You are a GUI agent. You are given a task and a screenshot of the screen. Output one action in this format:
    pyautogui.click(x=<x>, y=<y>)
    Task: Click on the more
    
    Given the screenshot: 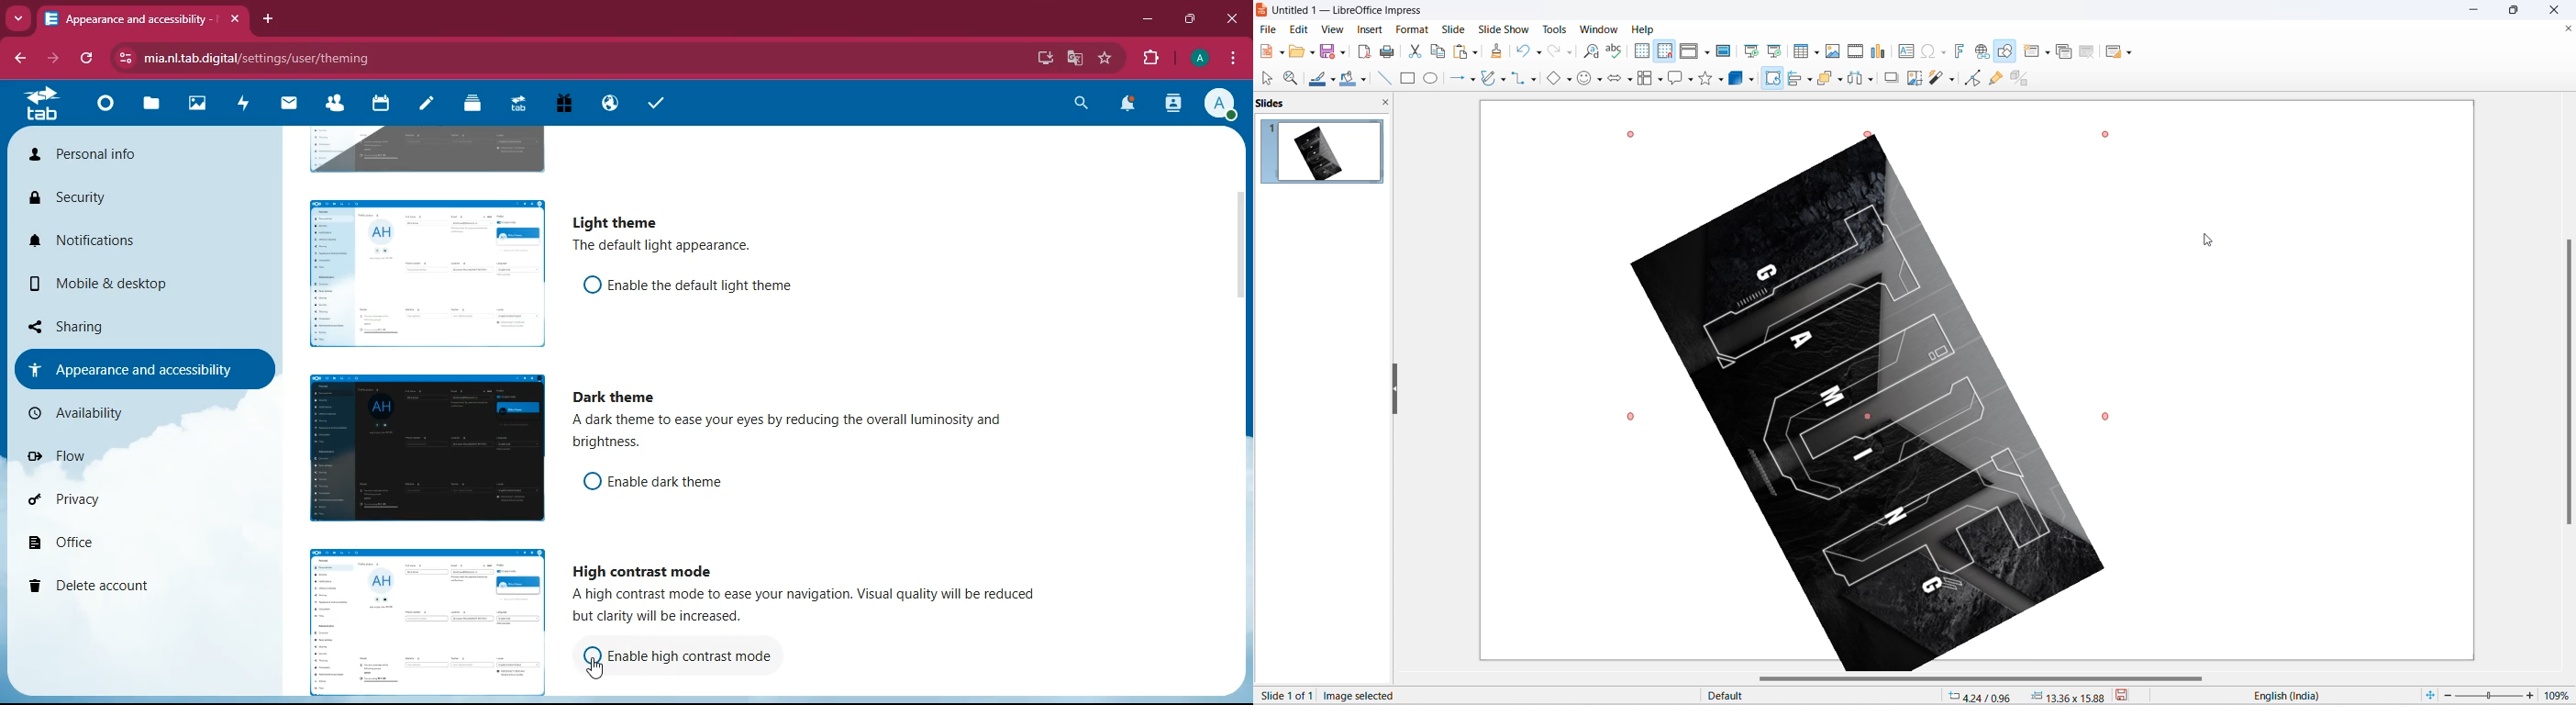 What is the action you would take?
    pyautogui.click(x=20, y=19)
    